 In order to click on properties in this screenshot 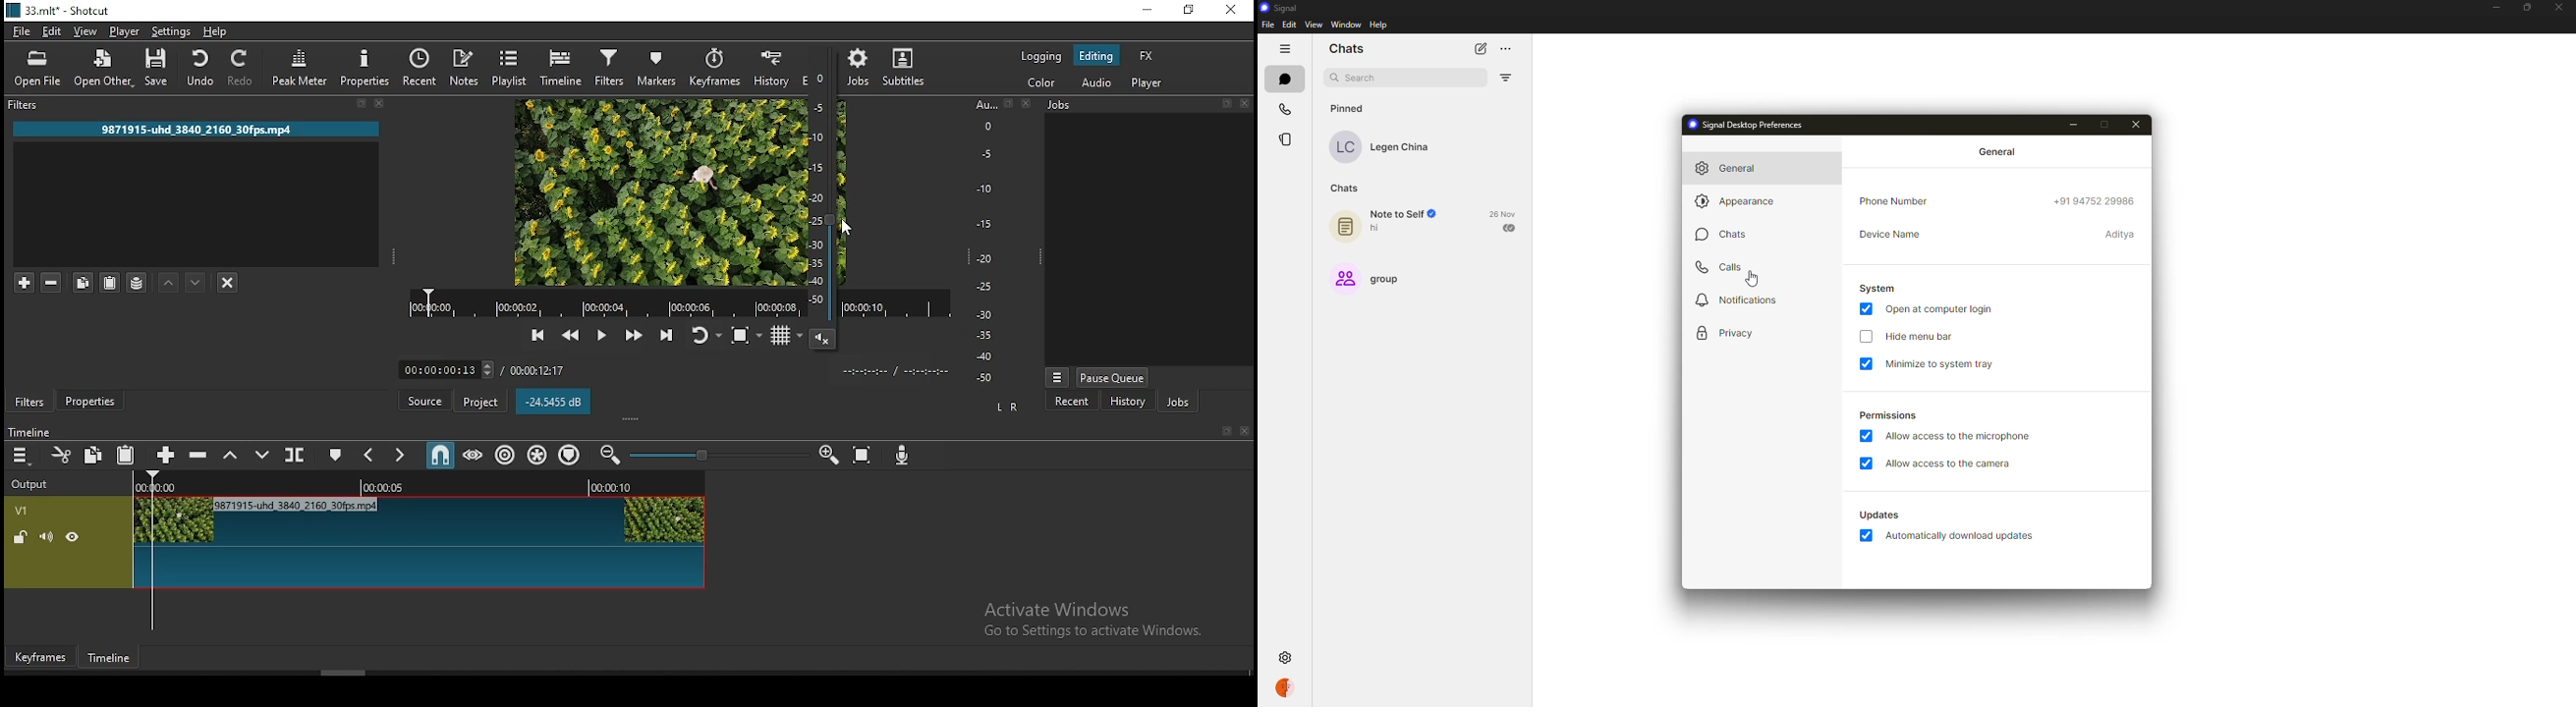, I will do `click(363, 66)`.